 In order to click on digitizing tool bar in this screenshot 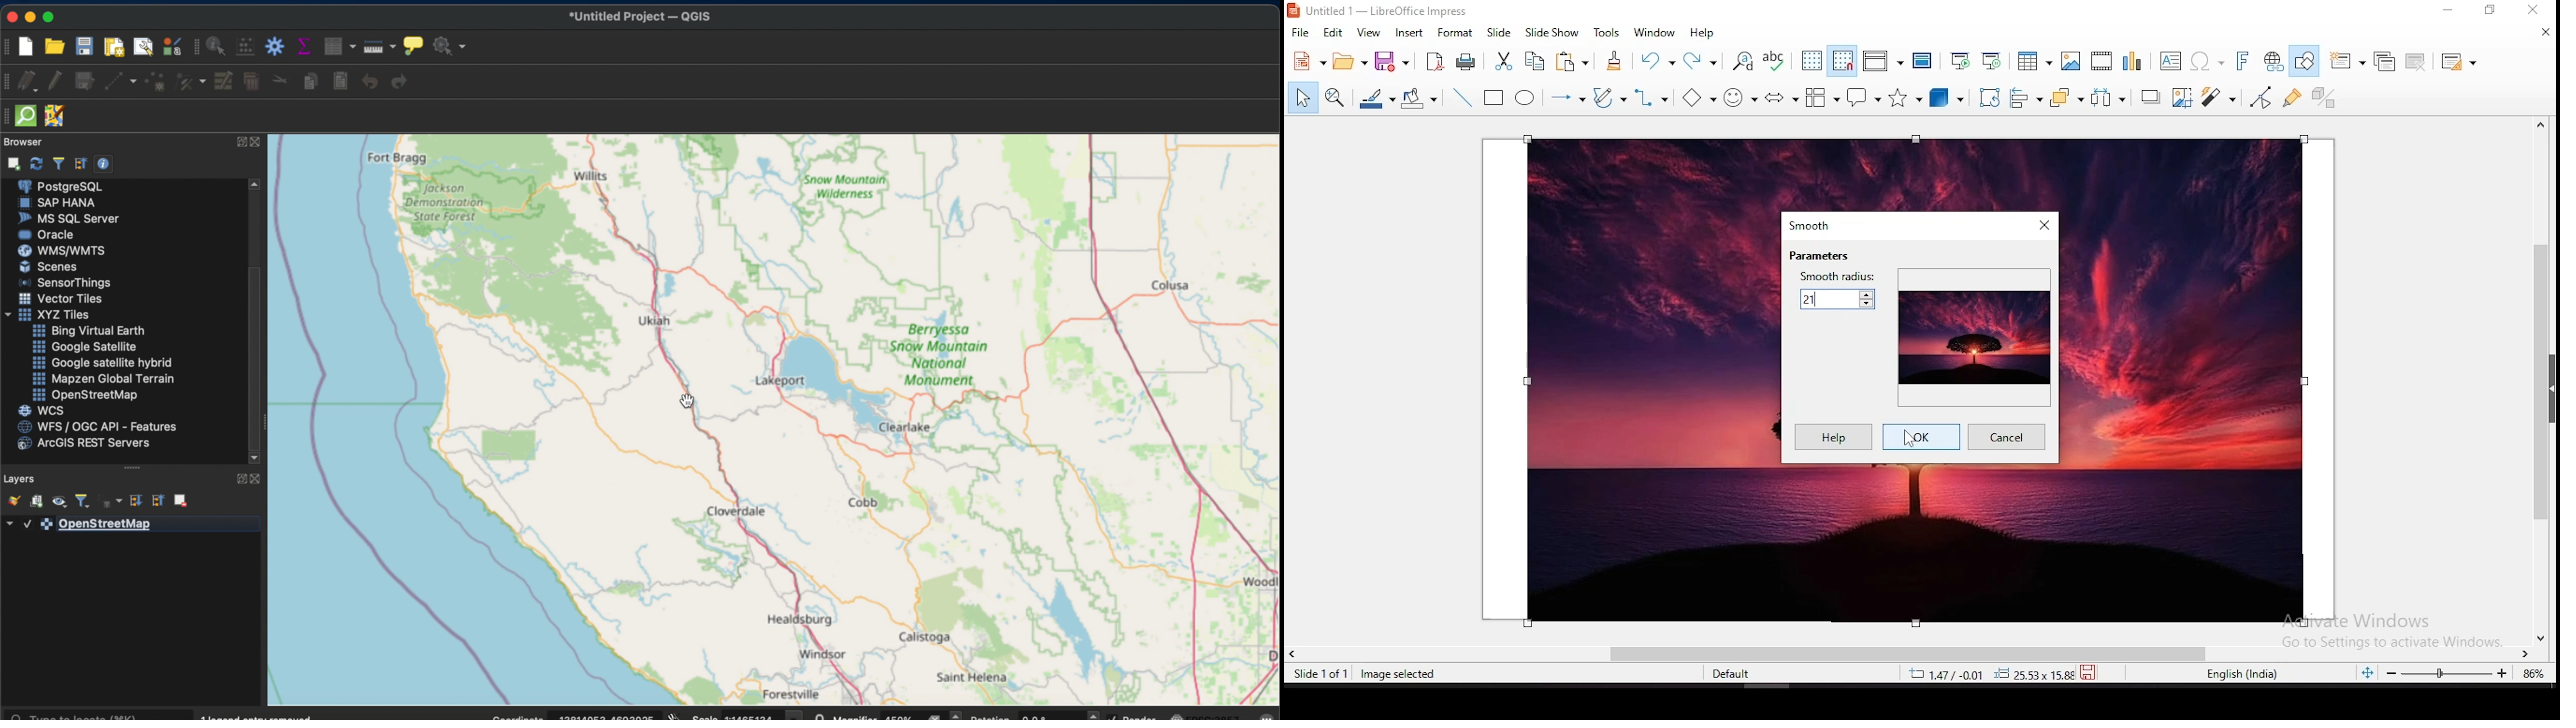, I will do `click(9, 82)`.